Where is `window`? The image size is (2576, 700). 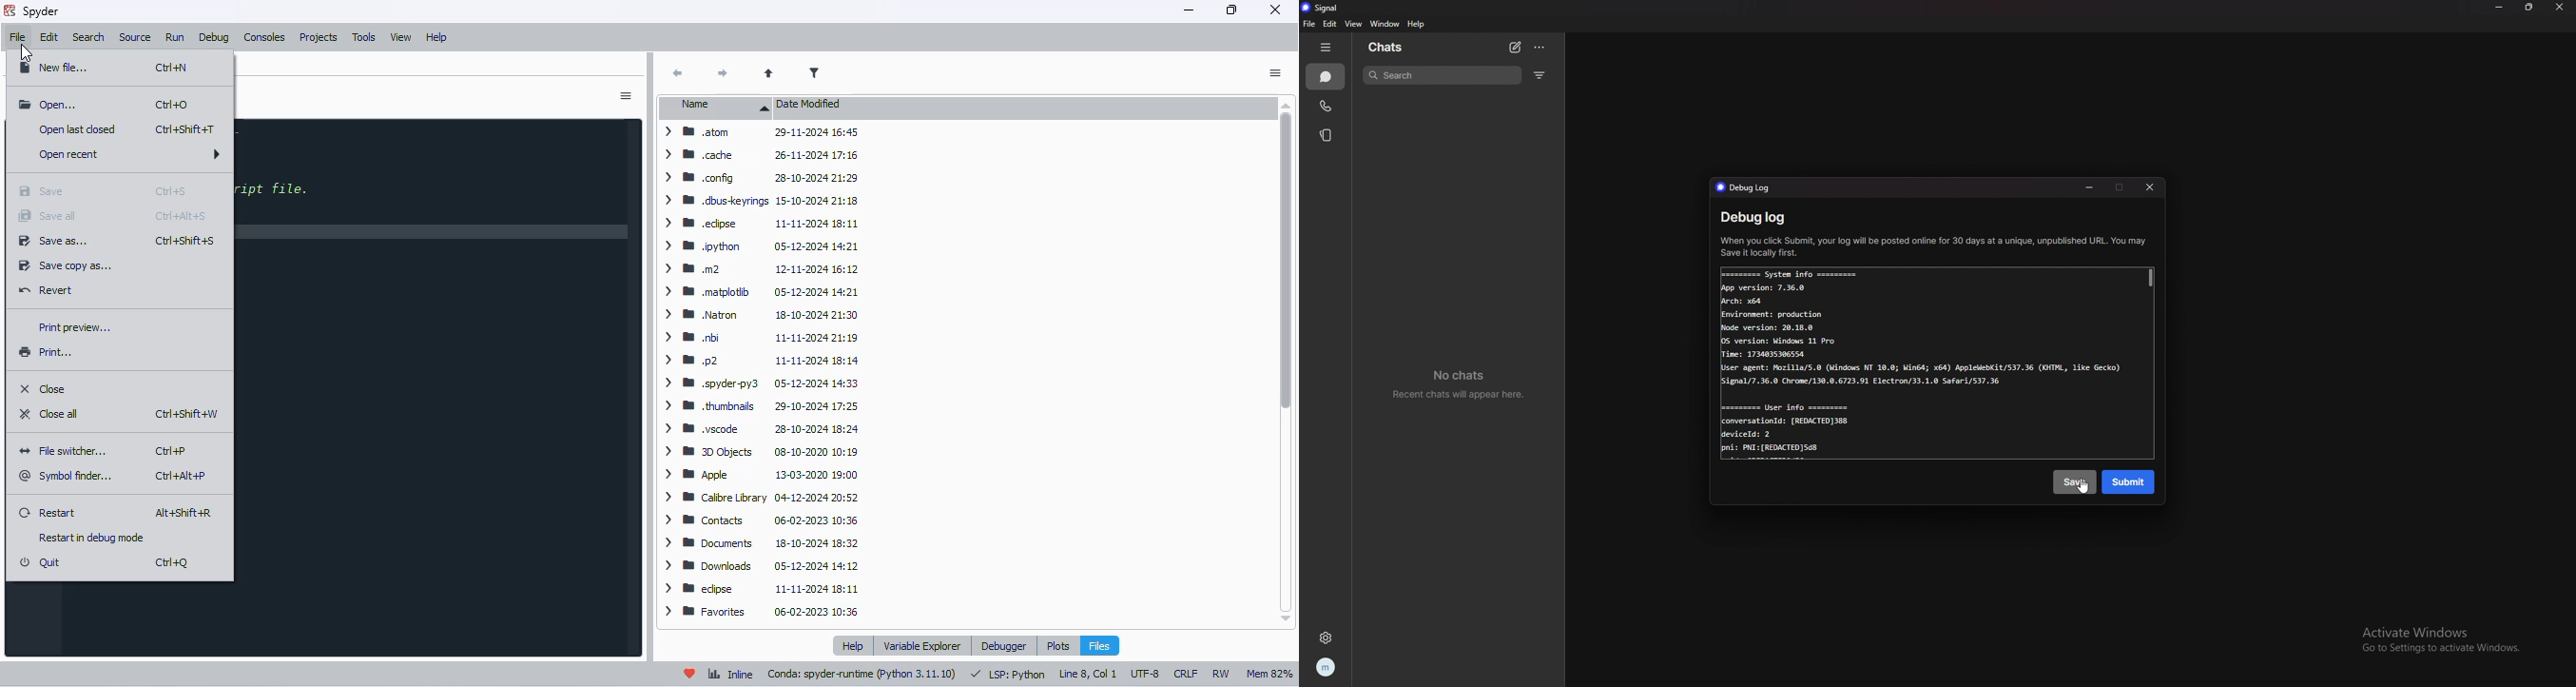 window is located at coordinates (1385, 24).